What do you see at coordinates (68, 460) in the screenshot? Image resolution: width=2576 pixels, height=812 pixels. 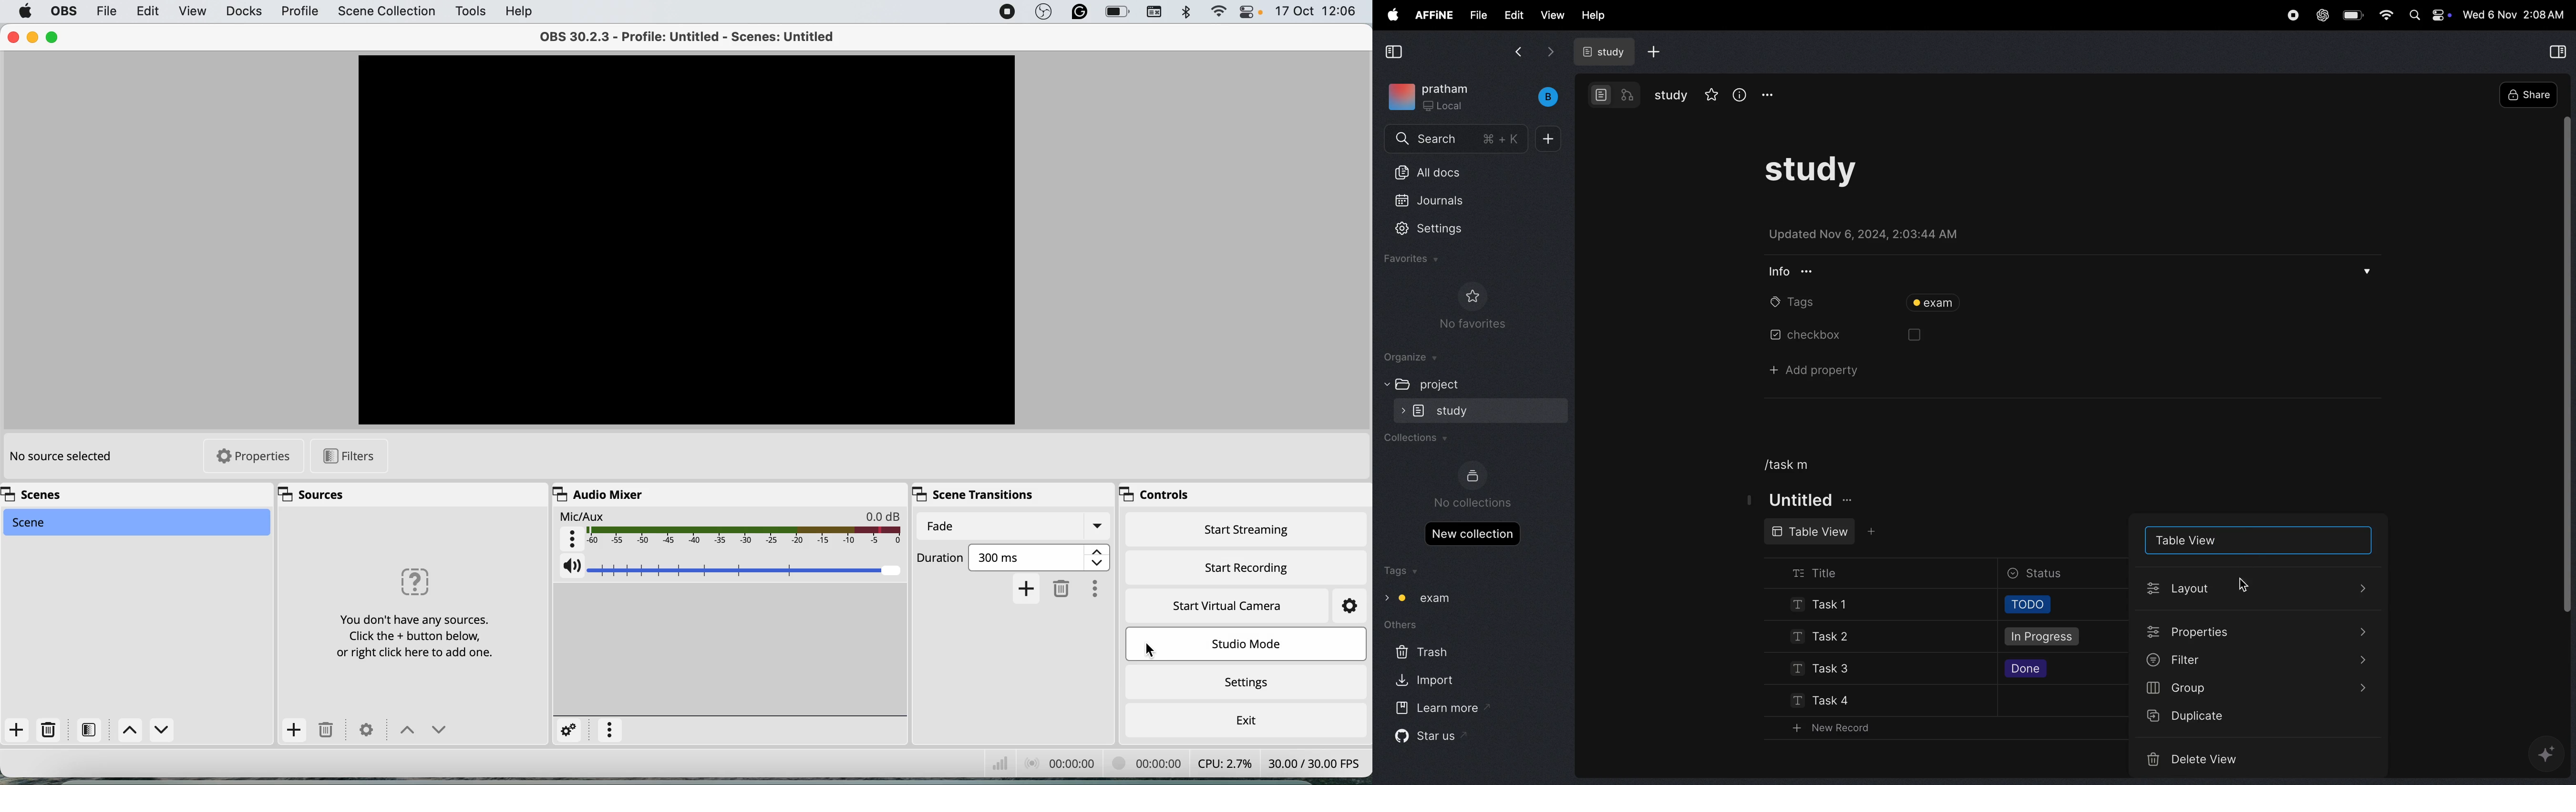 I see `no source selected` at bounding box center [68, 460].